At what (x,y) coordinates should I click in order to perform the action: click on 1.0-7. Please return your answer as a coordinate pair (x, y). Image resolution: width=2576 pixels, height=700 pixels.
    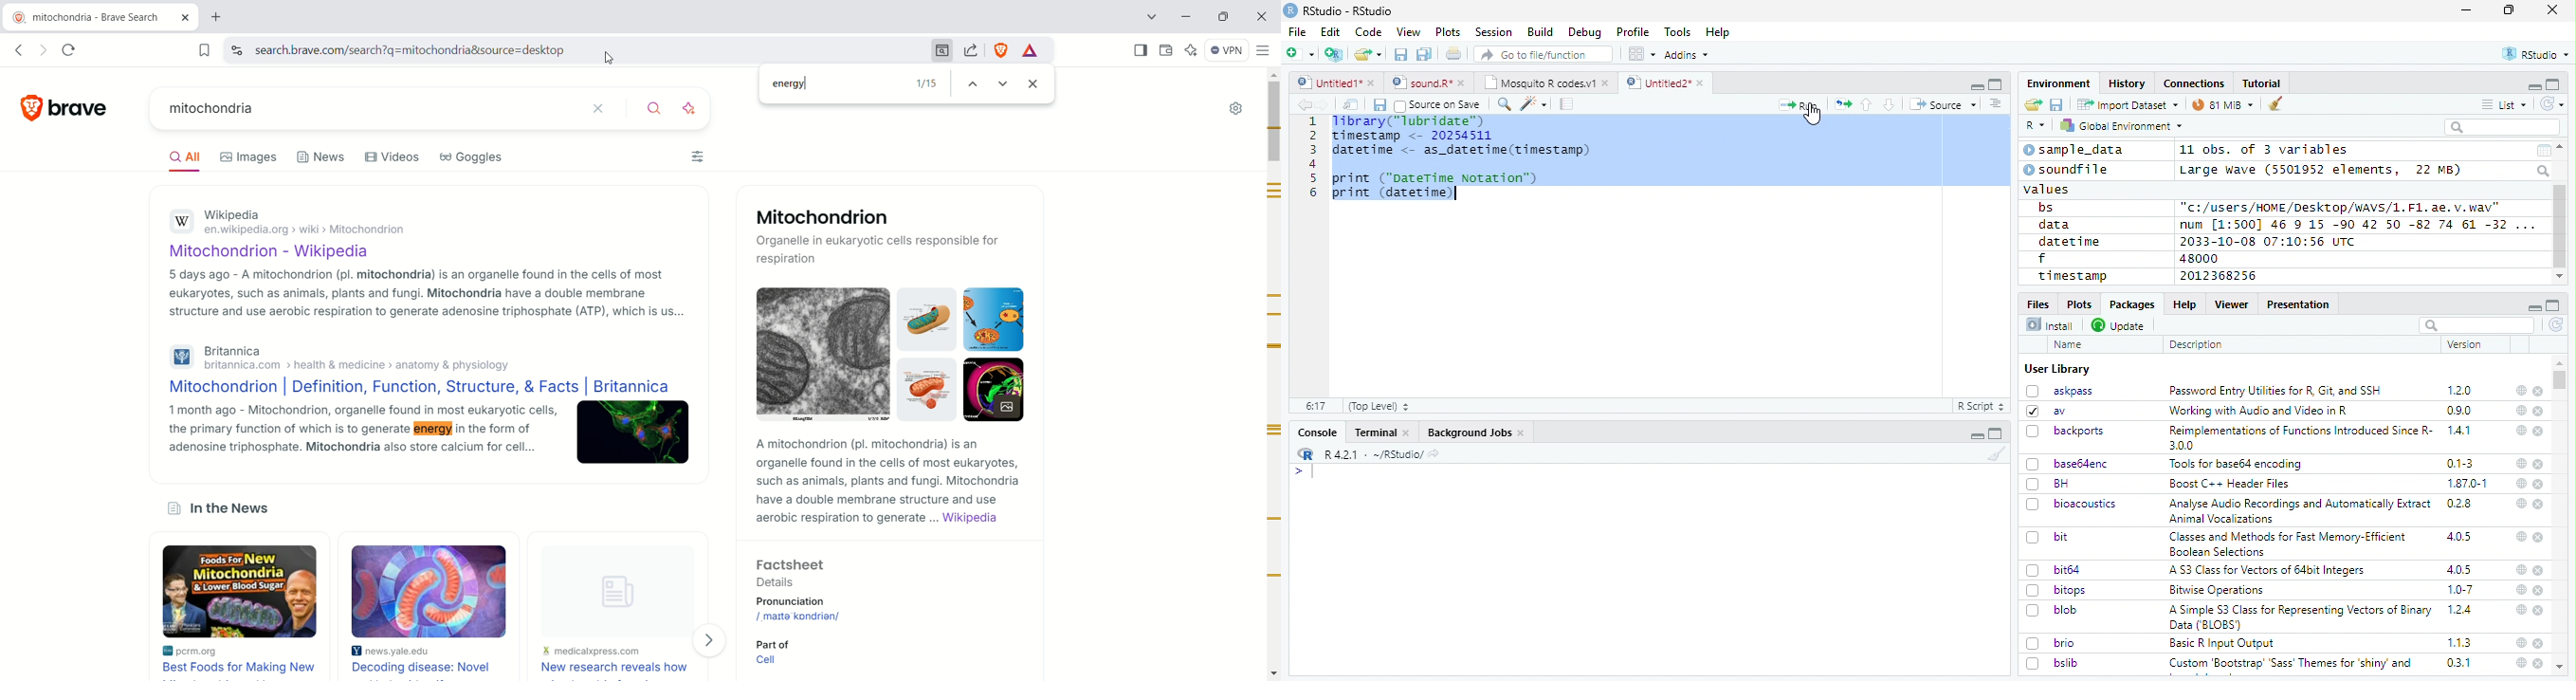
    Looking at the image, I should click on (2461, 590).